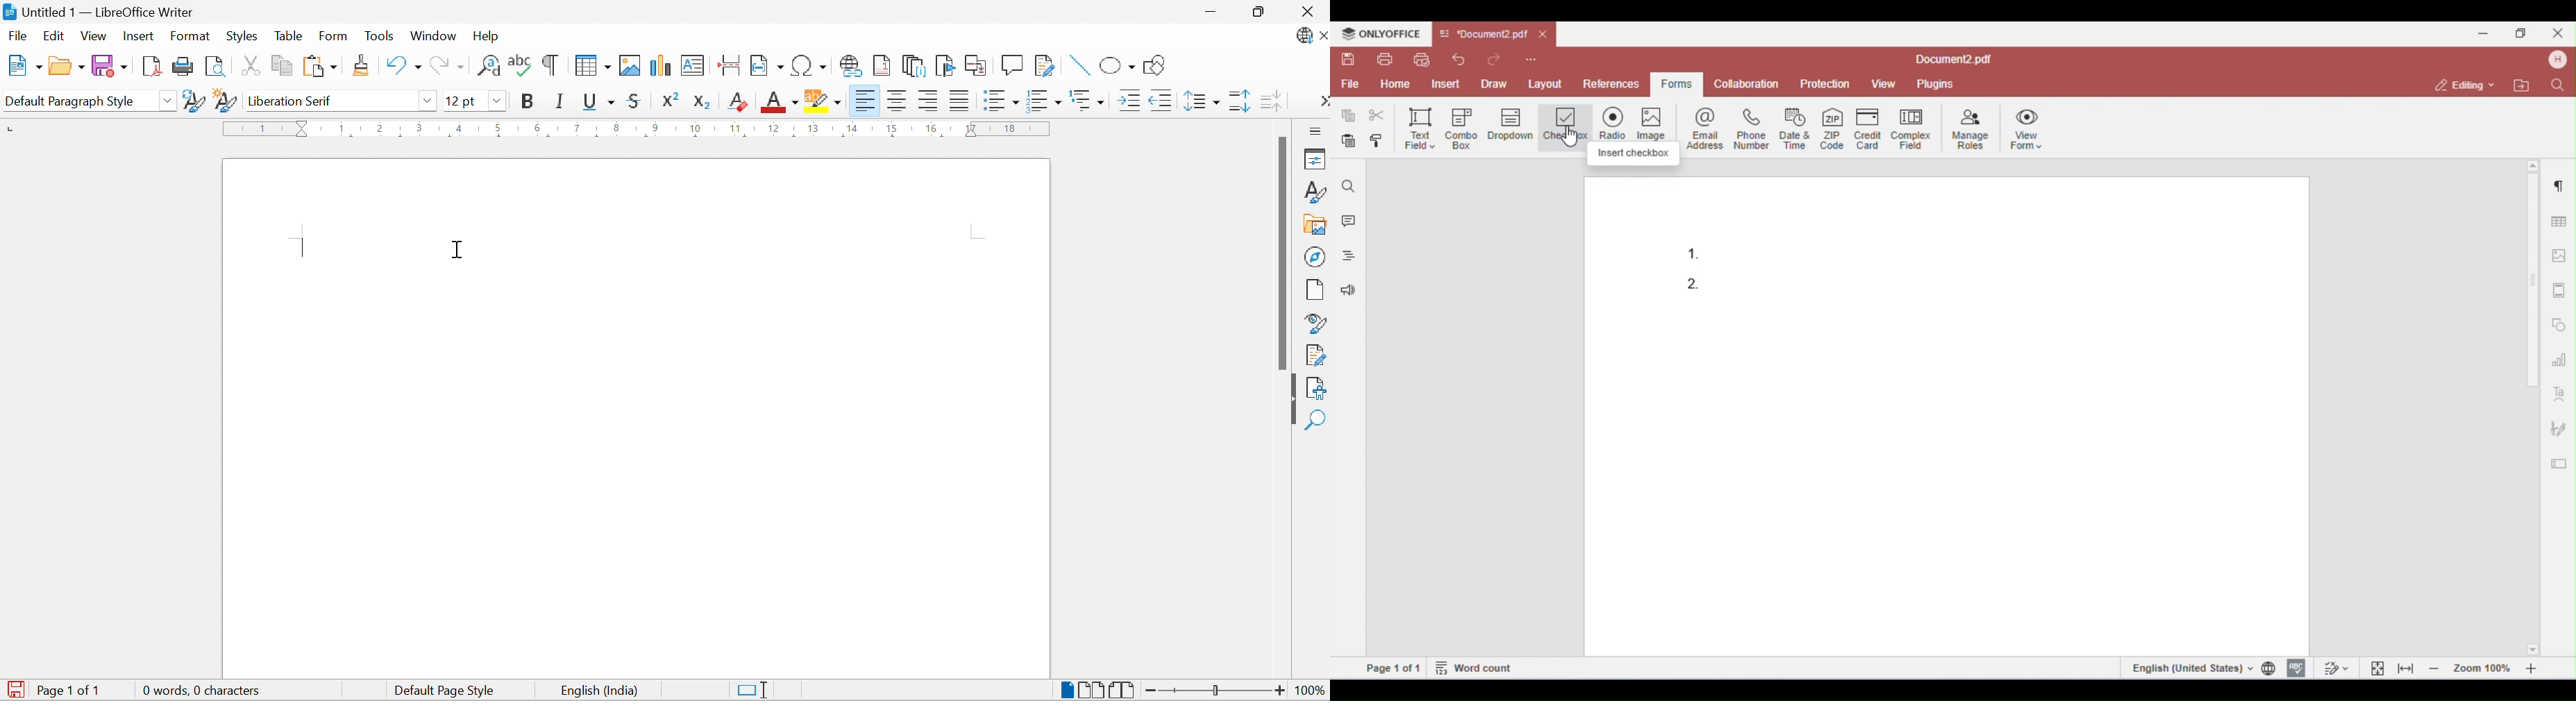 This screenshot has height=728, width=2576. I want to click on Insert Page Break, so click(727, 65).